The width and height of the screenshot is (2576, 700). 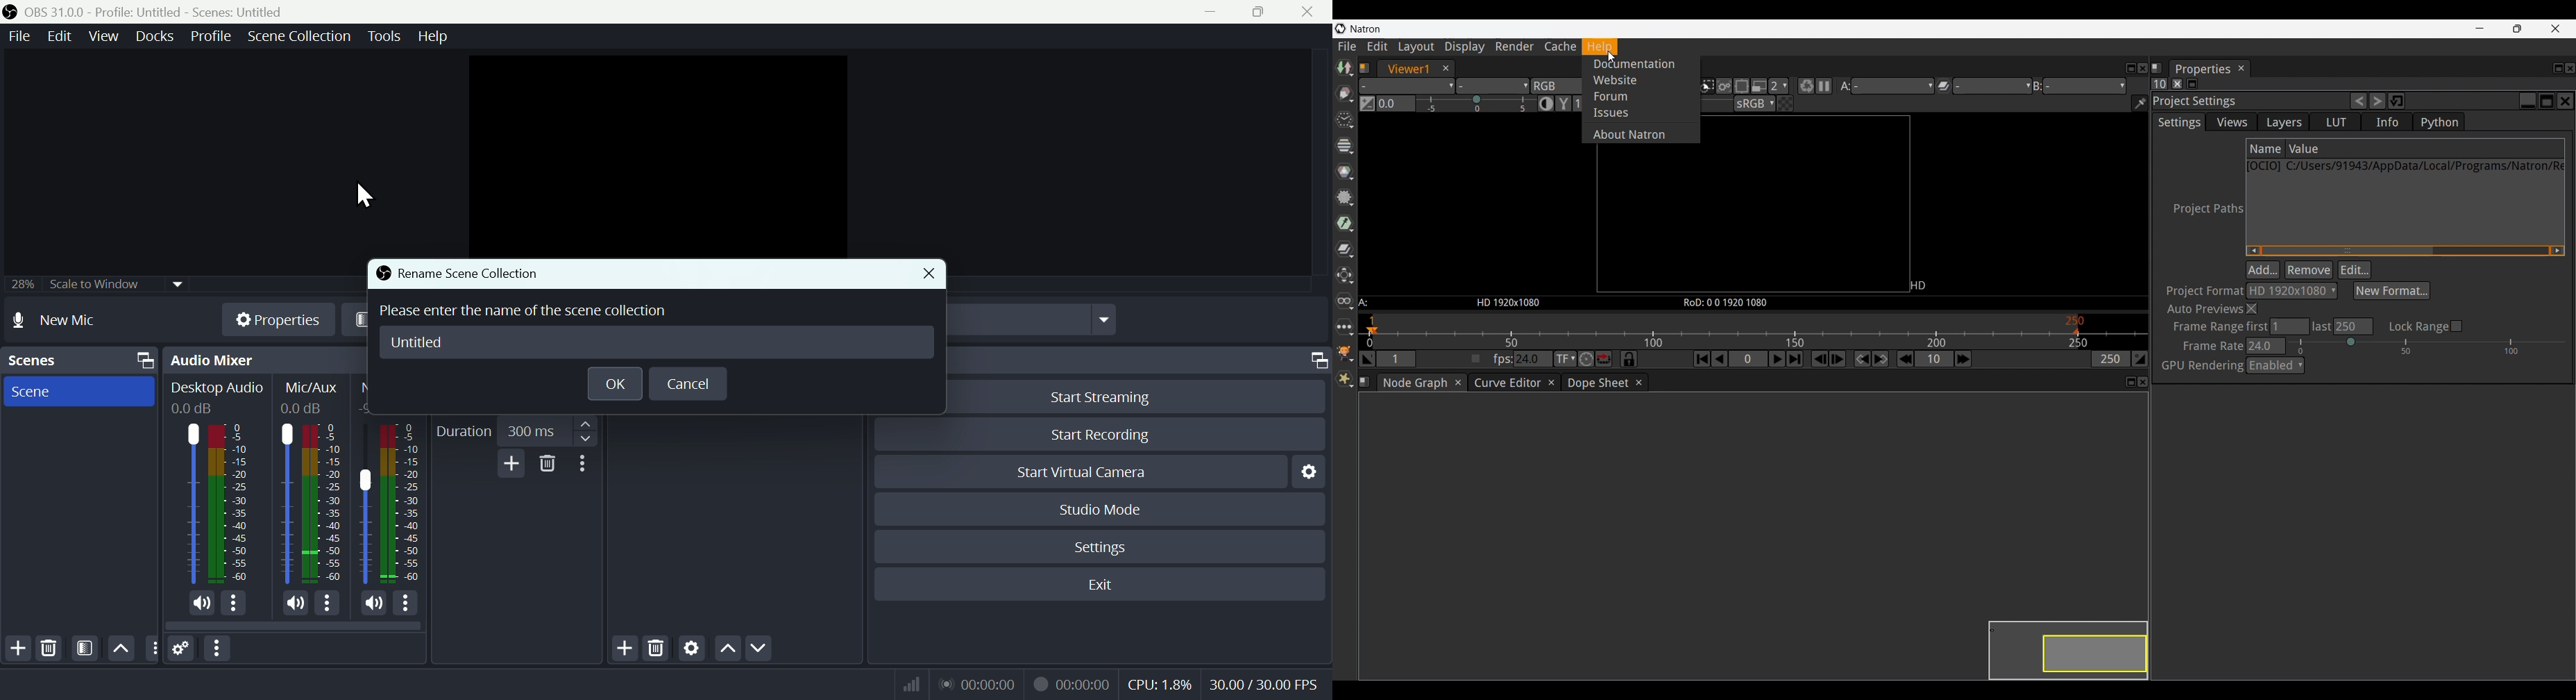 What do you see at coordinates (471, 274) in the screenshot?
I see `Rename scene collection` at bounding box center [471, 274].